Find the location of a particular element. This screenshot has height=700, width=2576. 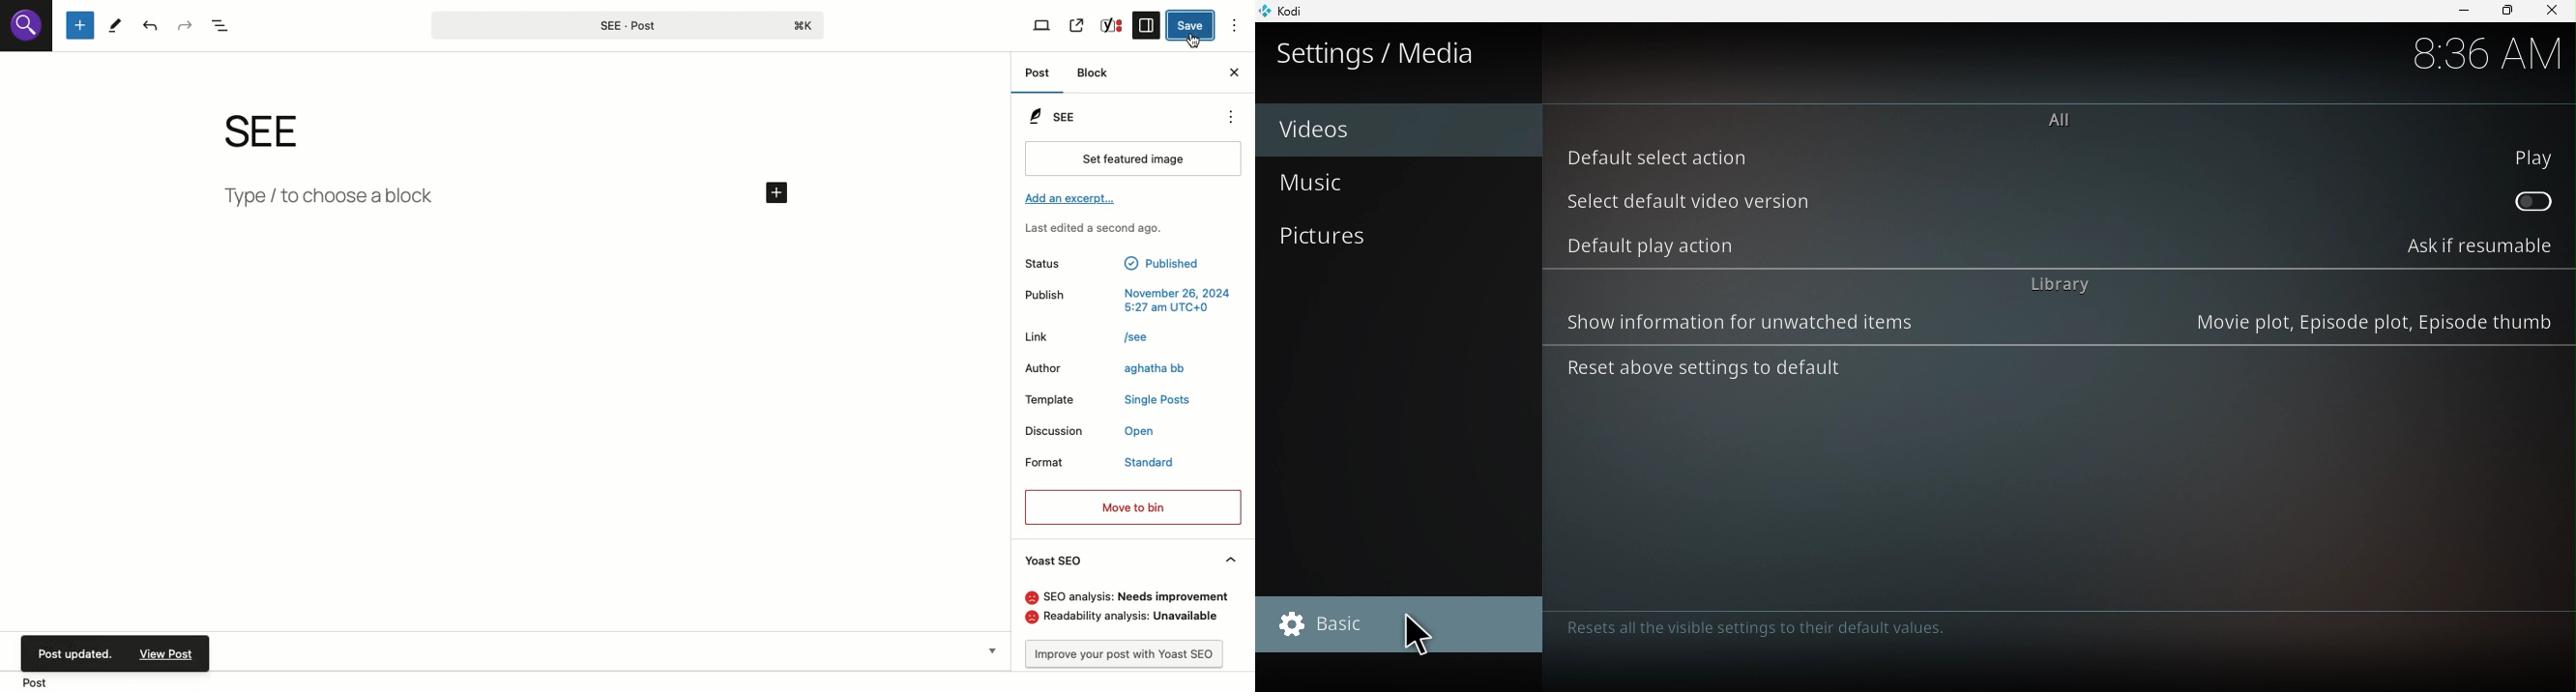

Music is located at coordinates (1396, 183).